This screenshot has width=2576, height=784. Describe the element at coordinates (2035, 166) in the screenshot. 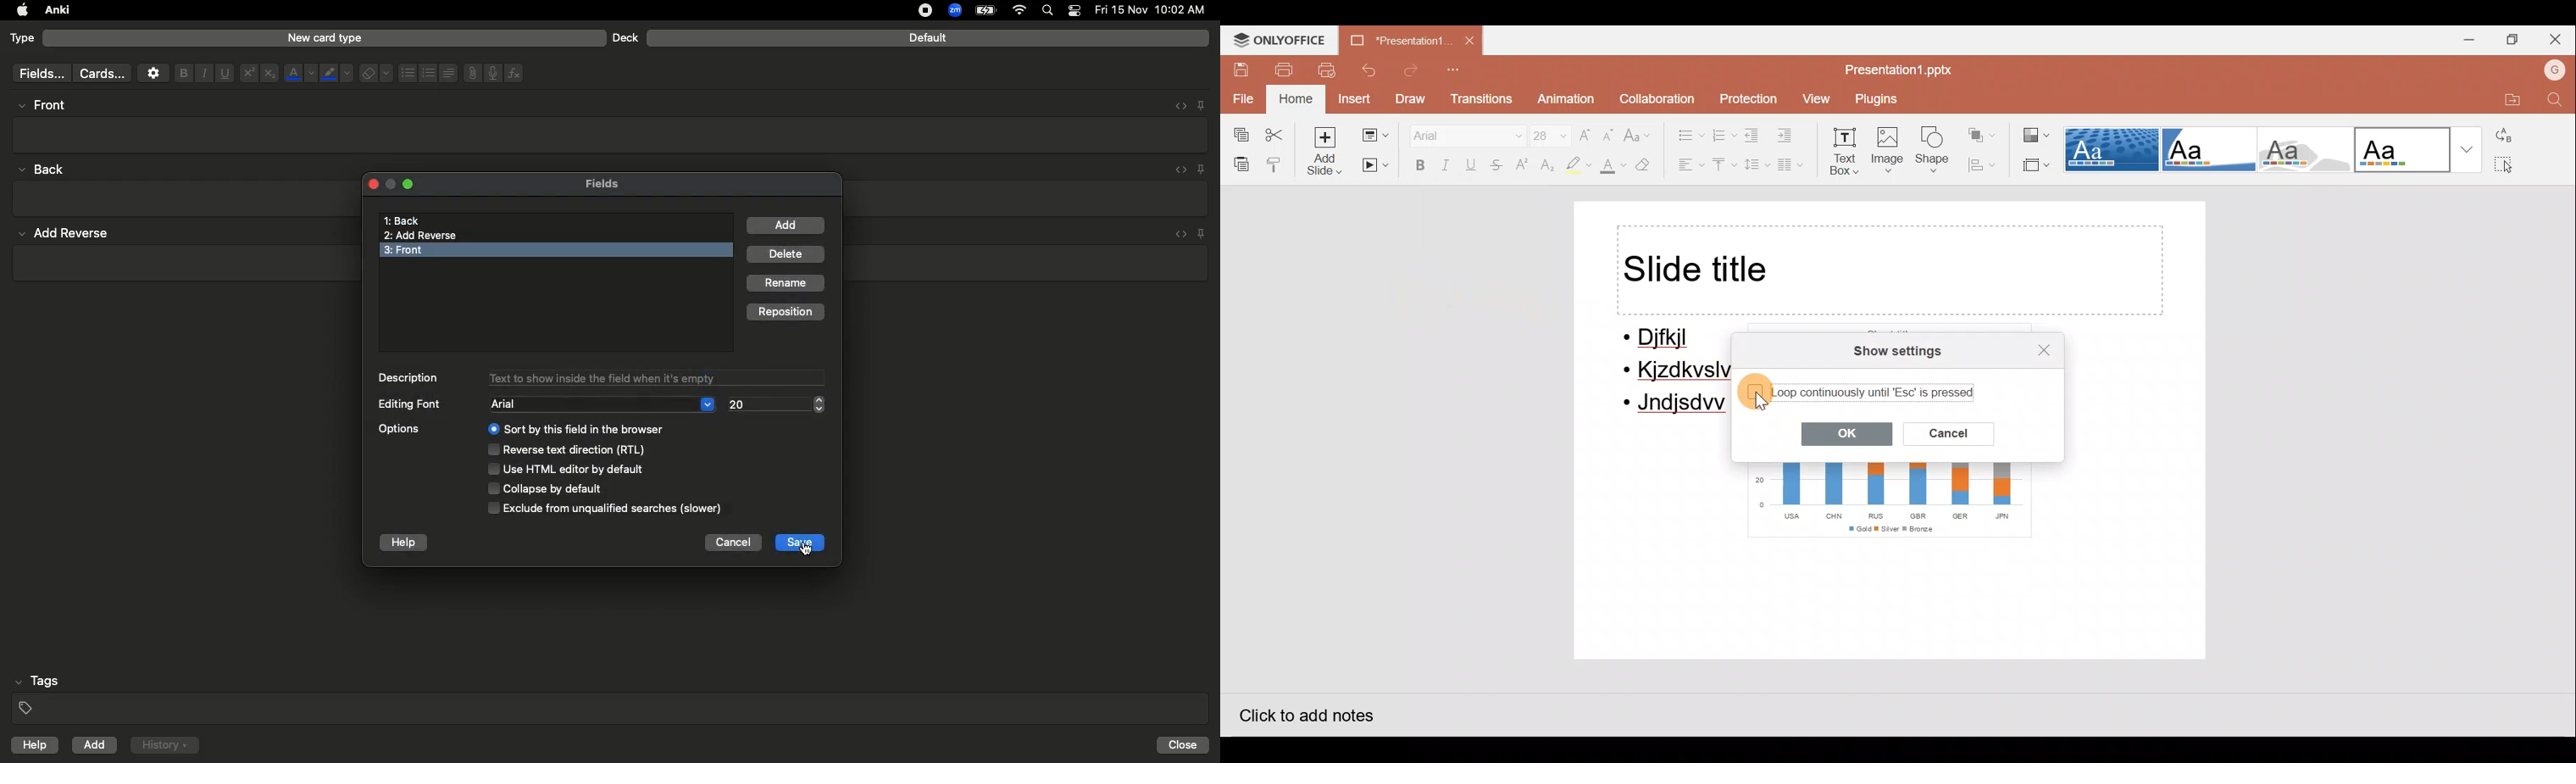

I see `Select slide size` at that location.